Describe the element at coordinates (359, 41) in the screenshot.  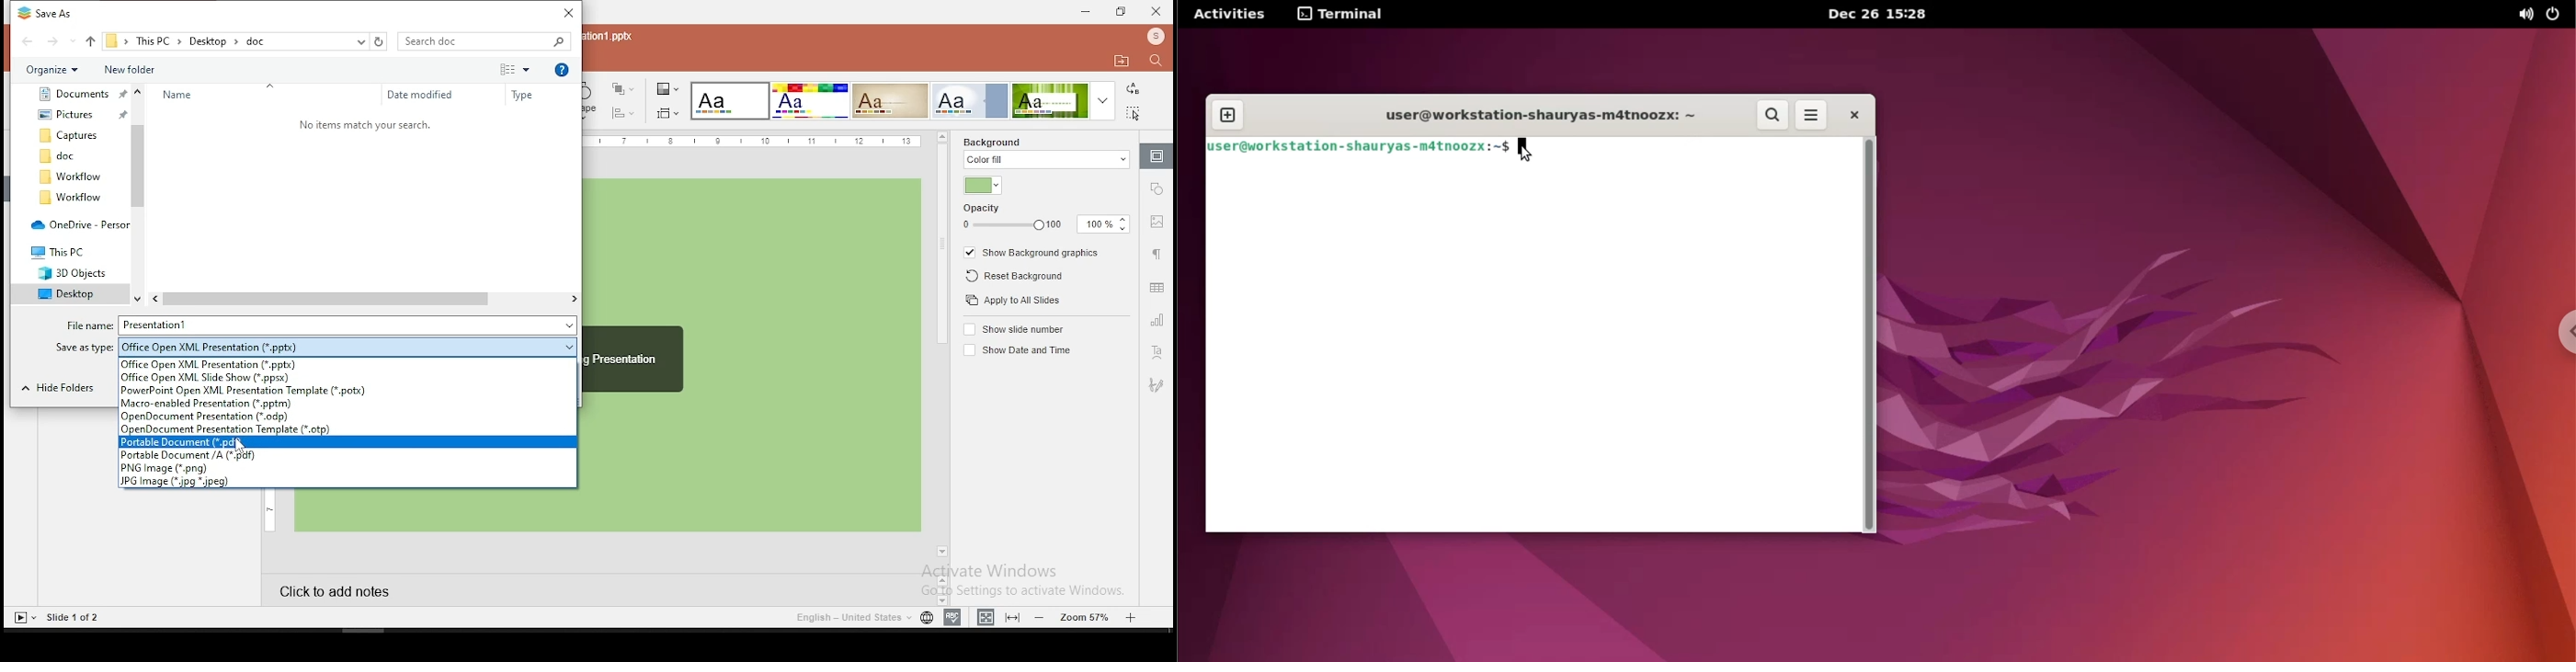
I see `previous locations` at that location.